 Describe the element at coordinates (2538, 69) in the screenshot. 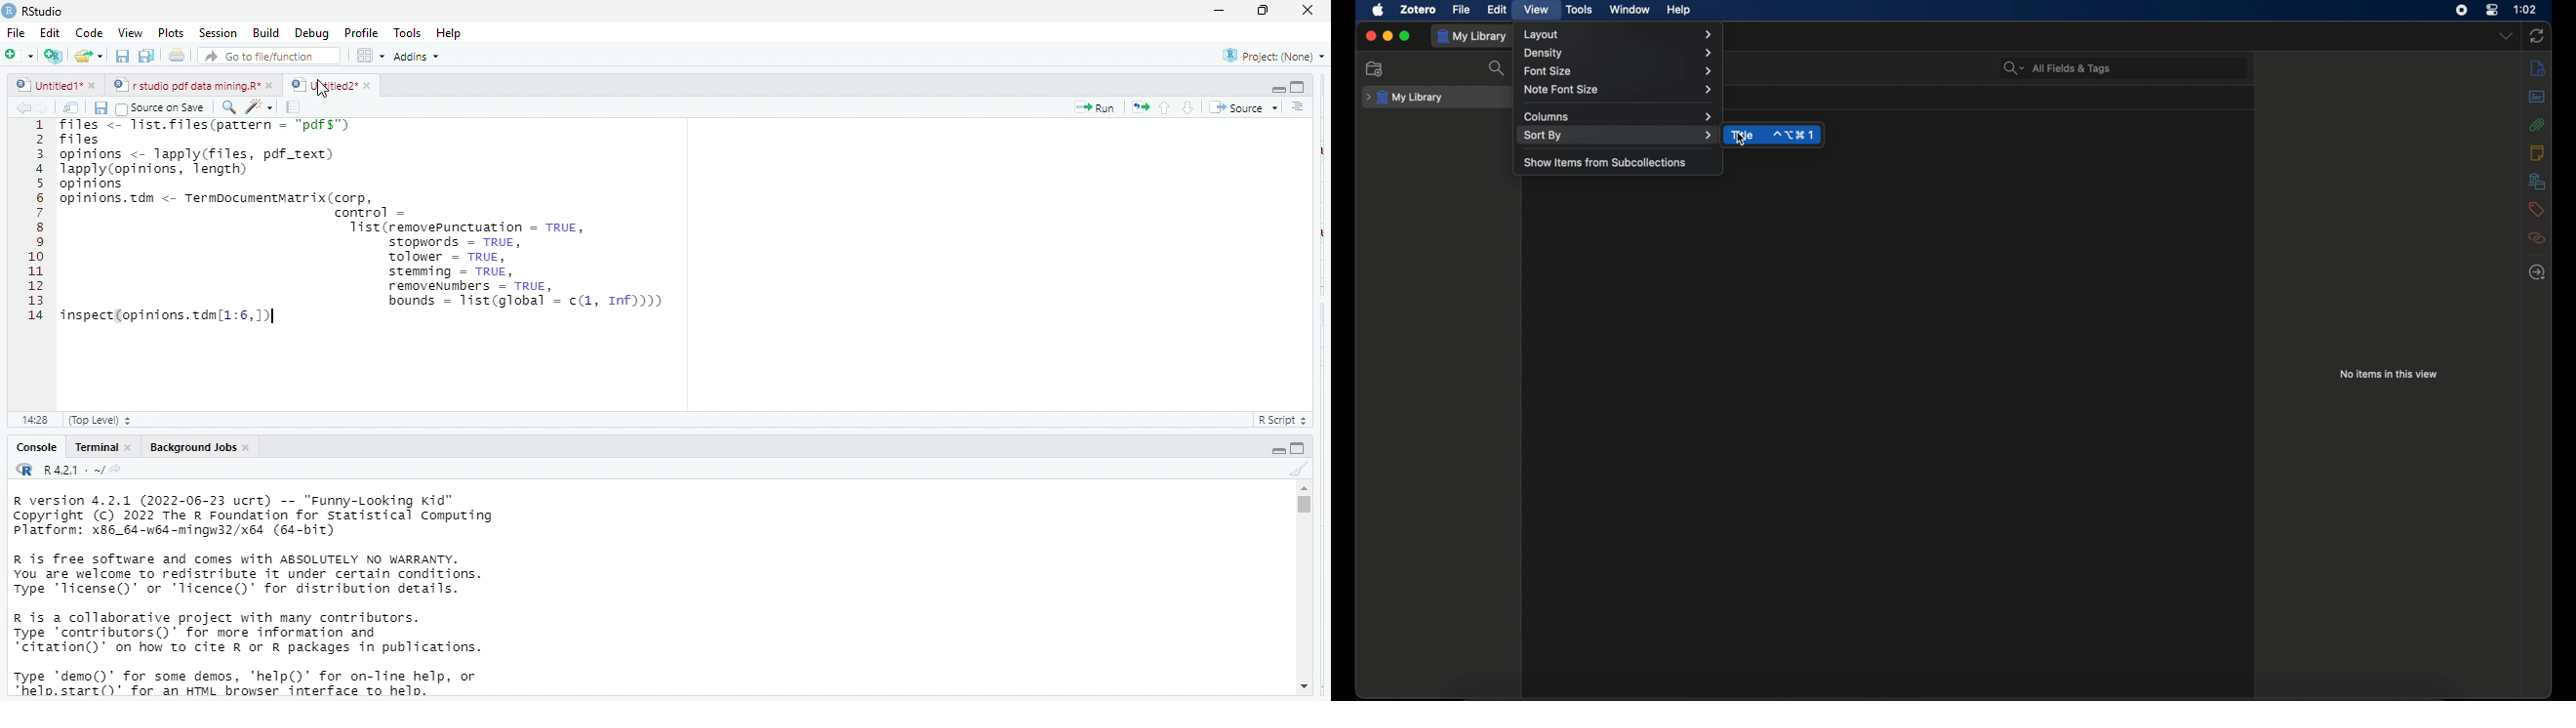

I see `info` at that location.